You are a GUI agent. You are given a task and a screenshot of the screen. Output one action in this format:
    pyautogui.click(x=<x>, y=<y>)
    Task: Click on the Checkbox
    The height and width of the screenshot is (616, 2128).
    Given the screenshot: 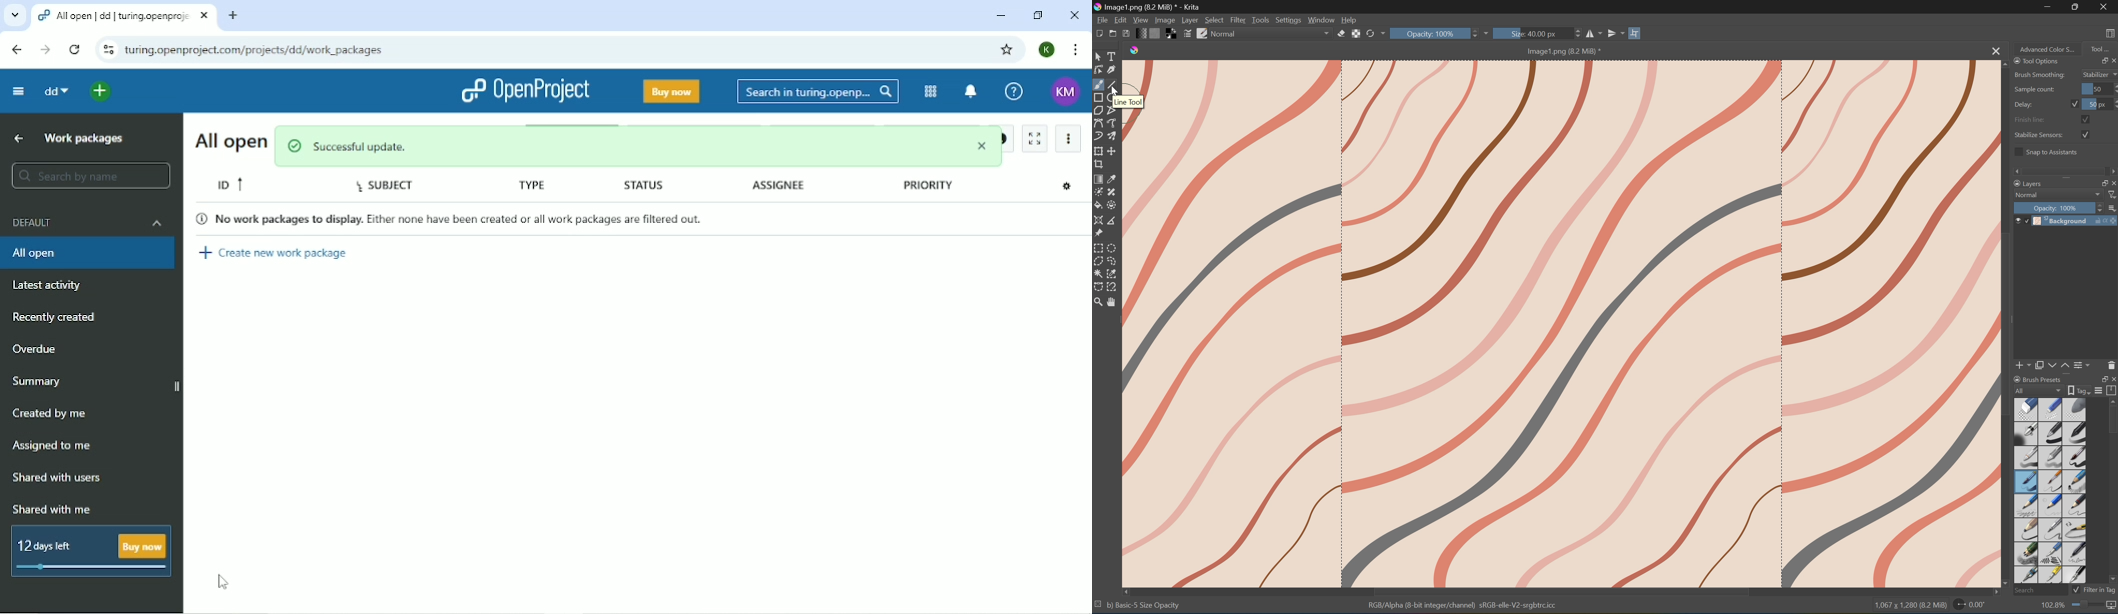 What is the action you would take?
    pyautogui.click(x=2087, y=134)
    